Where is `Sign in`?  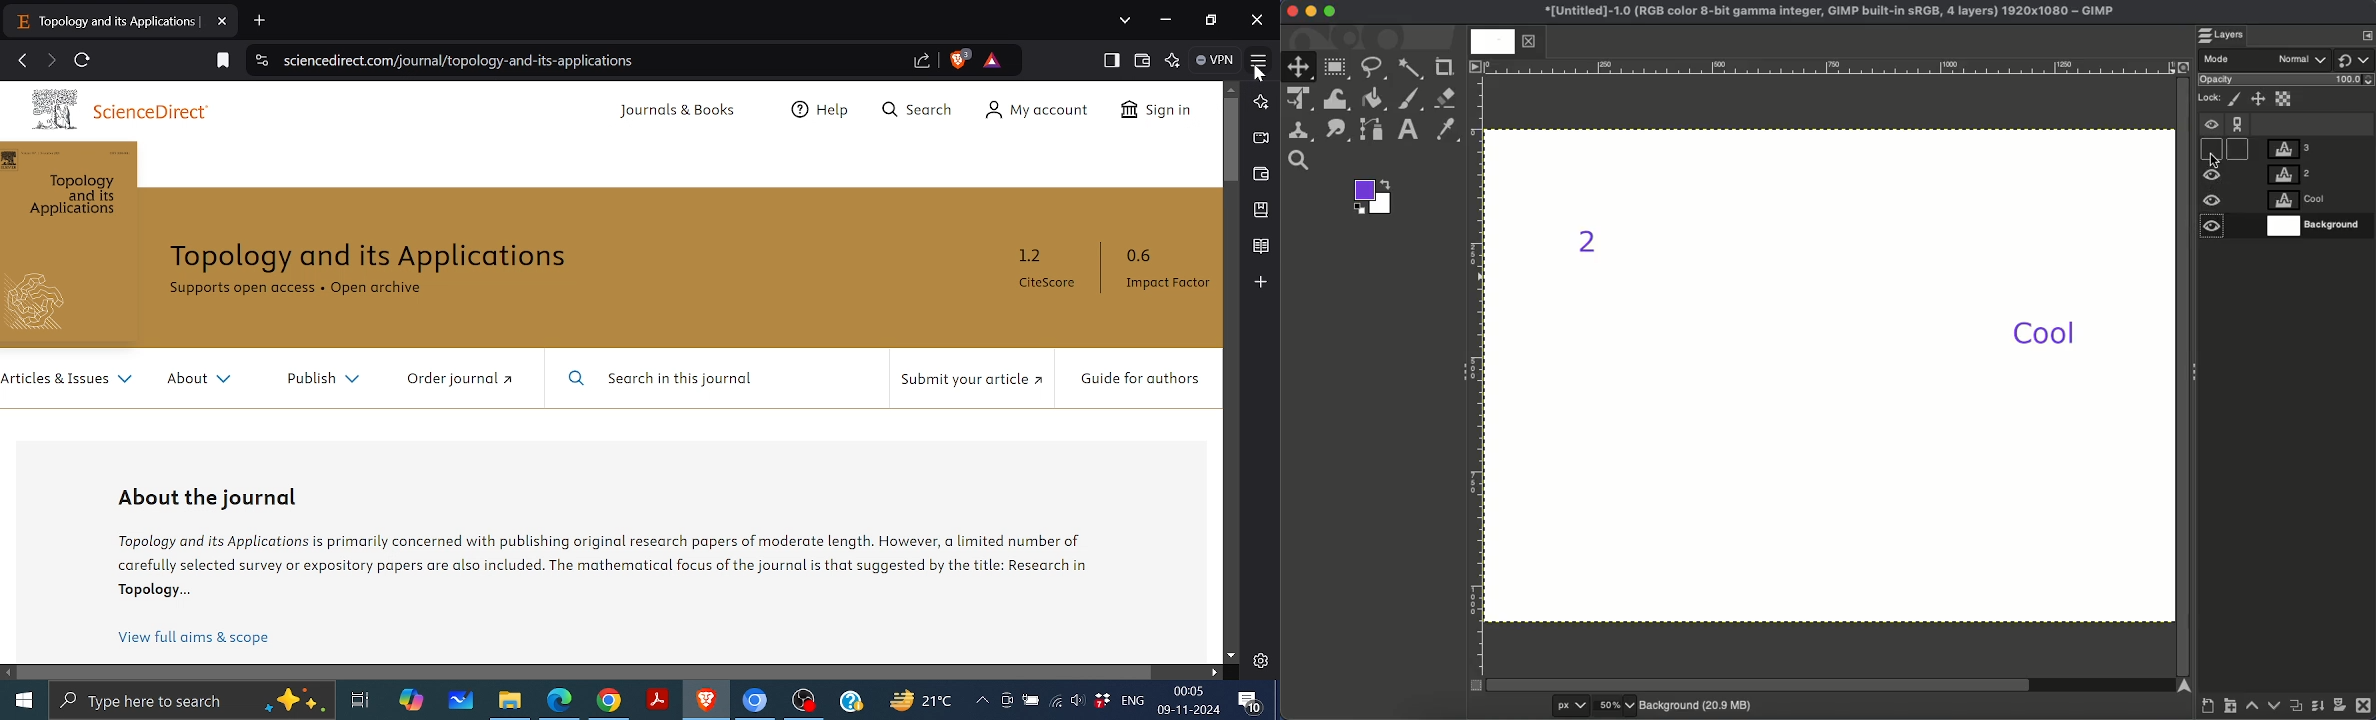
Sign in is located at coordinates (1158, 110).